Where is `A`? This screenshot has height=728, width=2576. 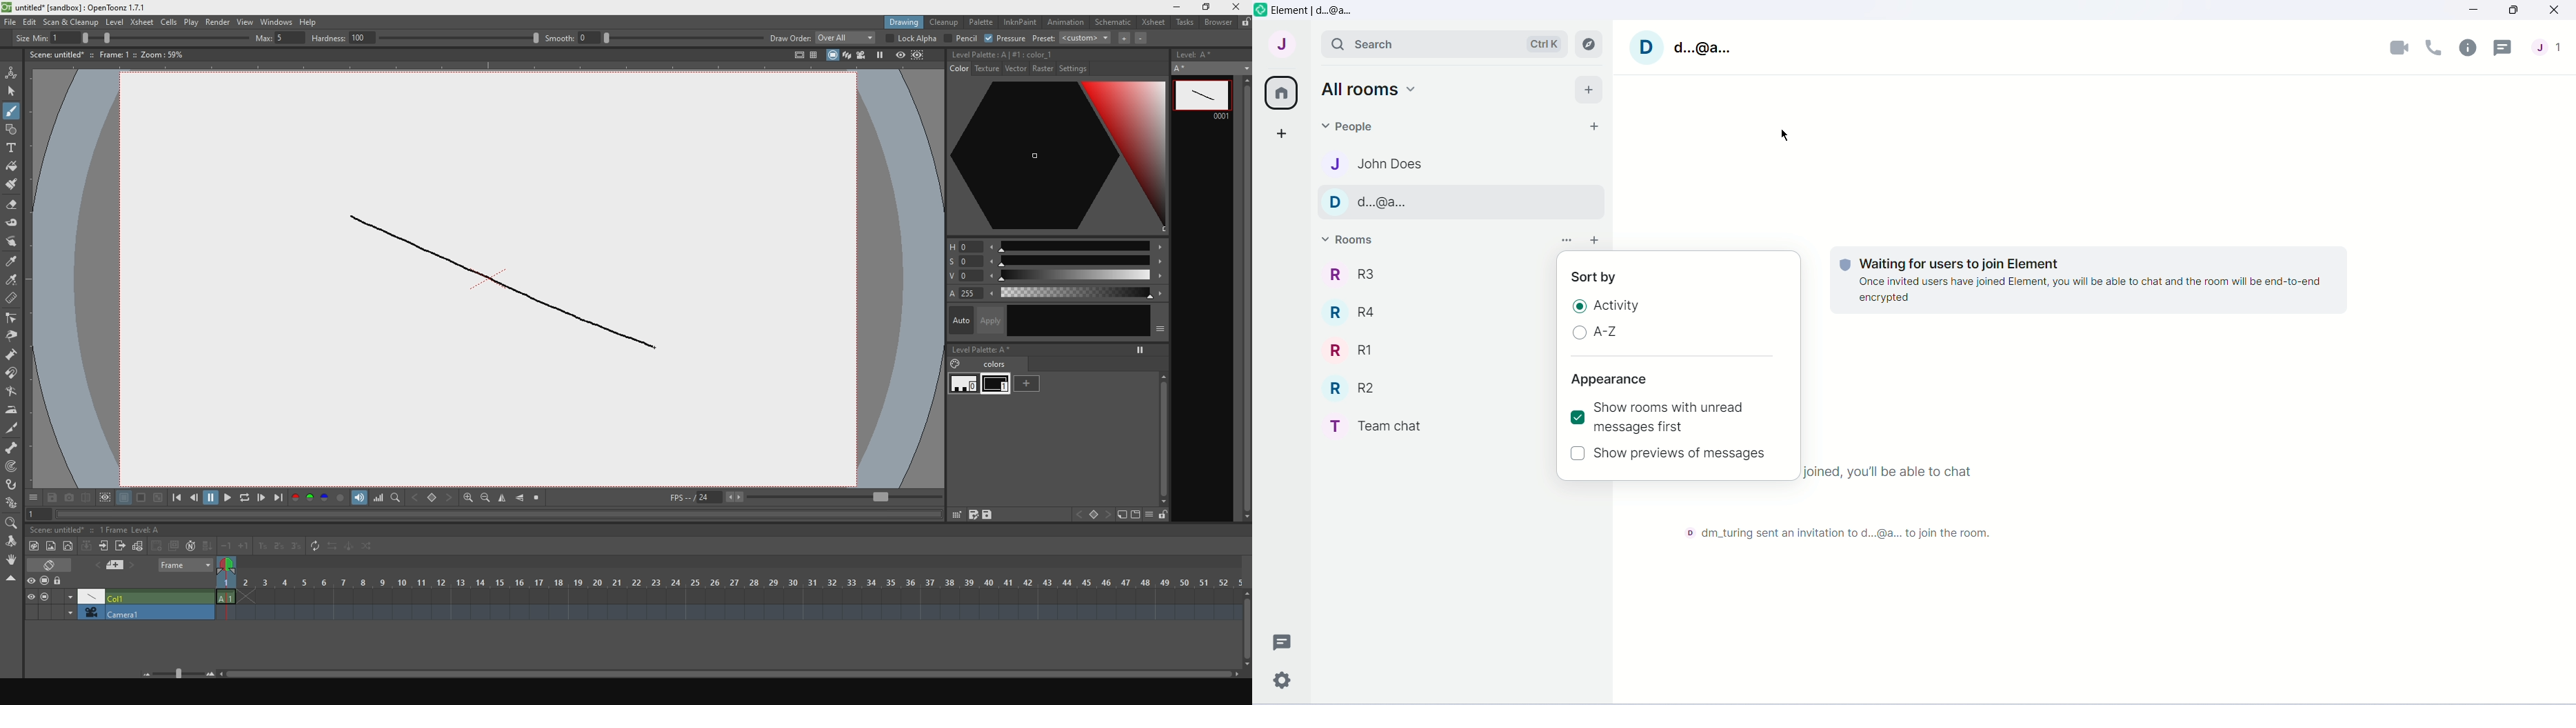
A is located at coordinates (1212, 69).